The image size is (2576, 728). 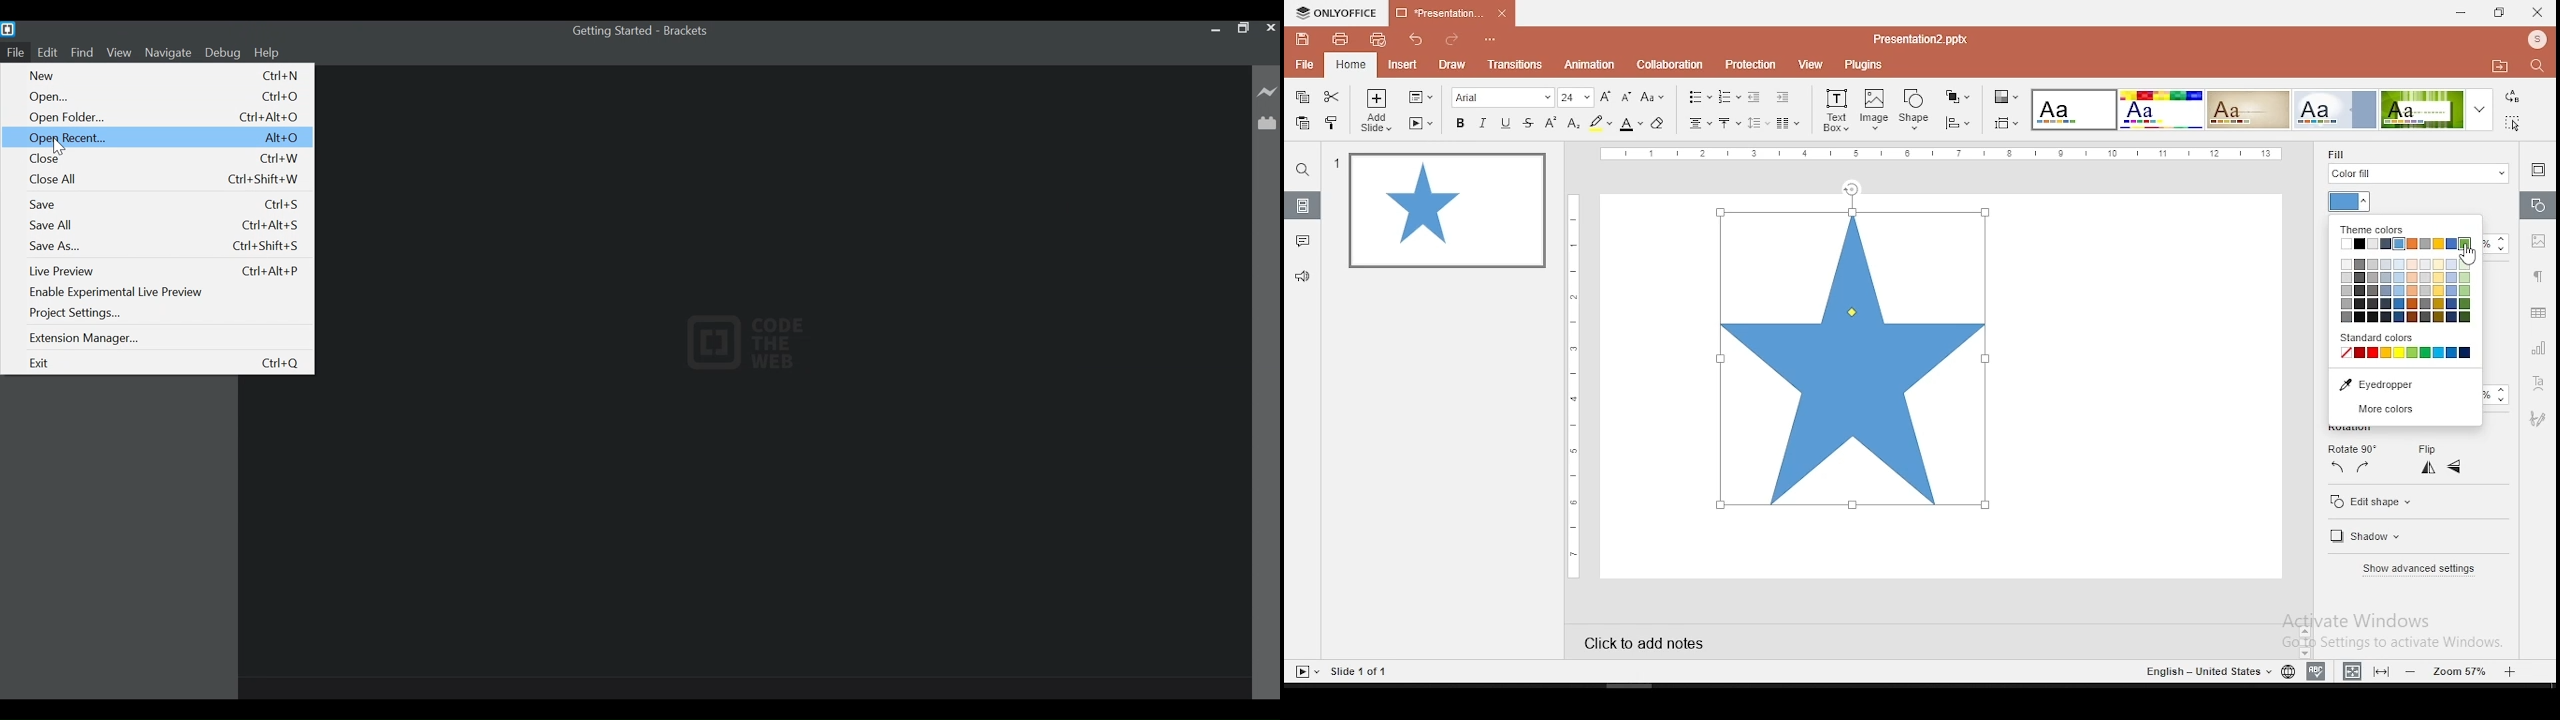 What do you see at coordinates (2536, 206) in the screenshot?
I see `shape settings` at bounding box center [2536, 206].